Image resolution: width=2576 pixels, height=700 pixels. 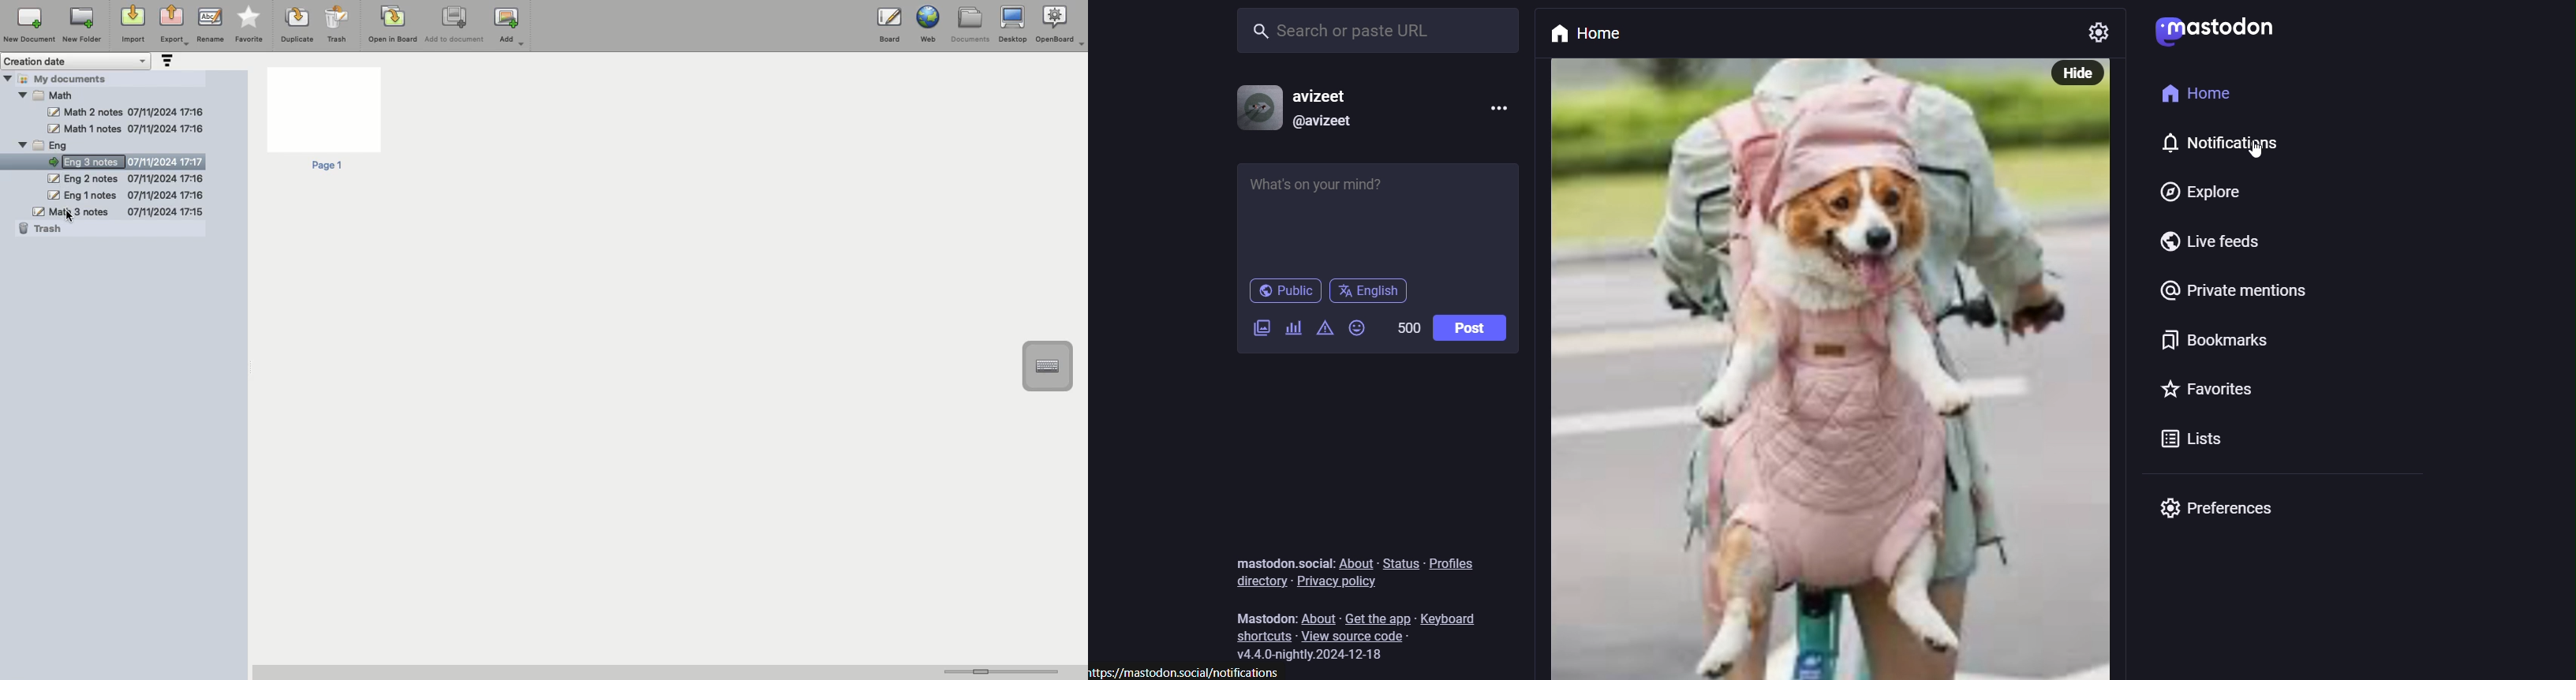 I want to click on shortcuts, so click(x=1261, y=637).